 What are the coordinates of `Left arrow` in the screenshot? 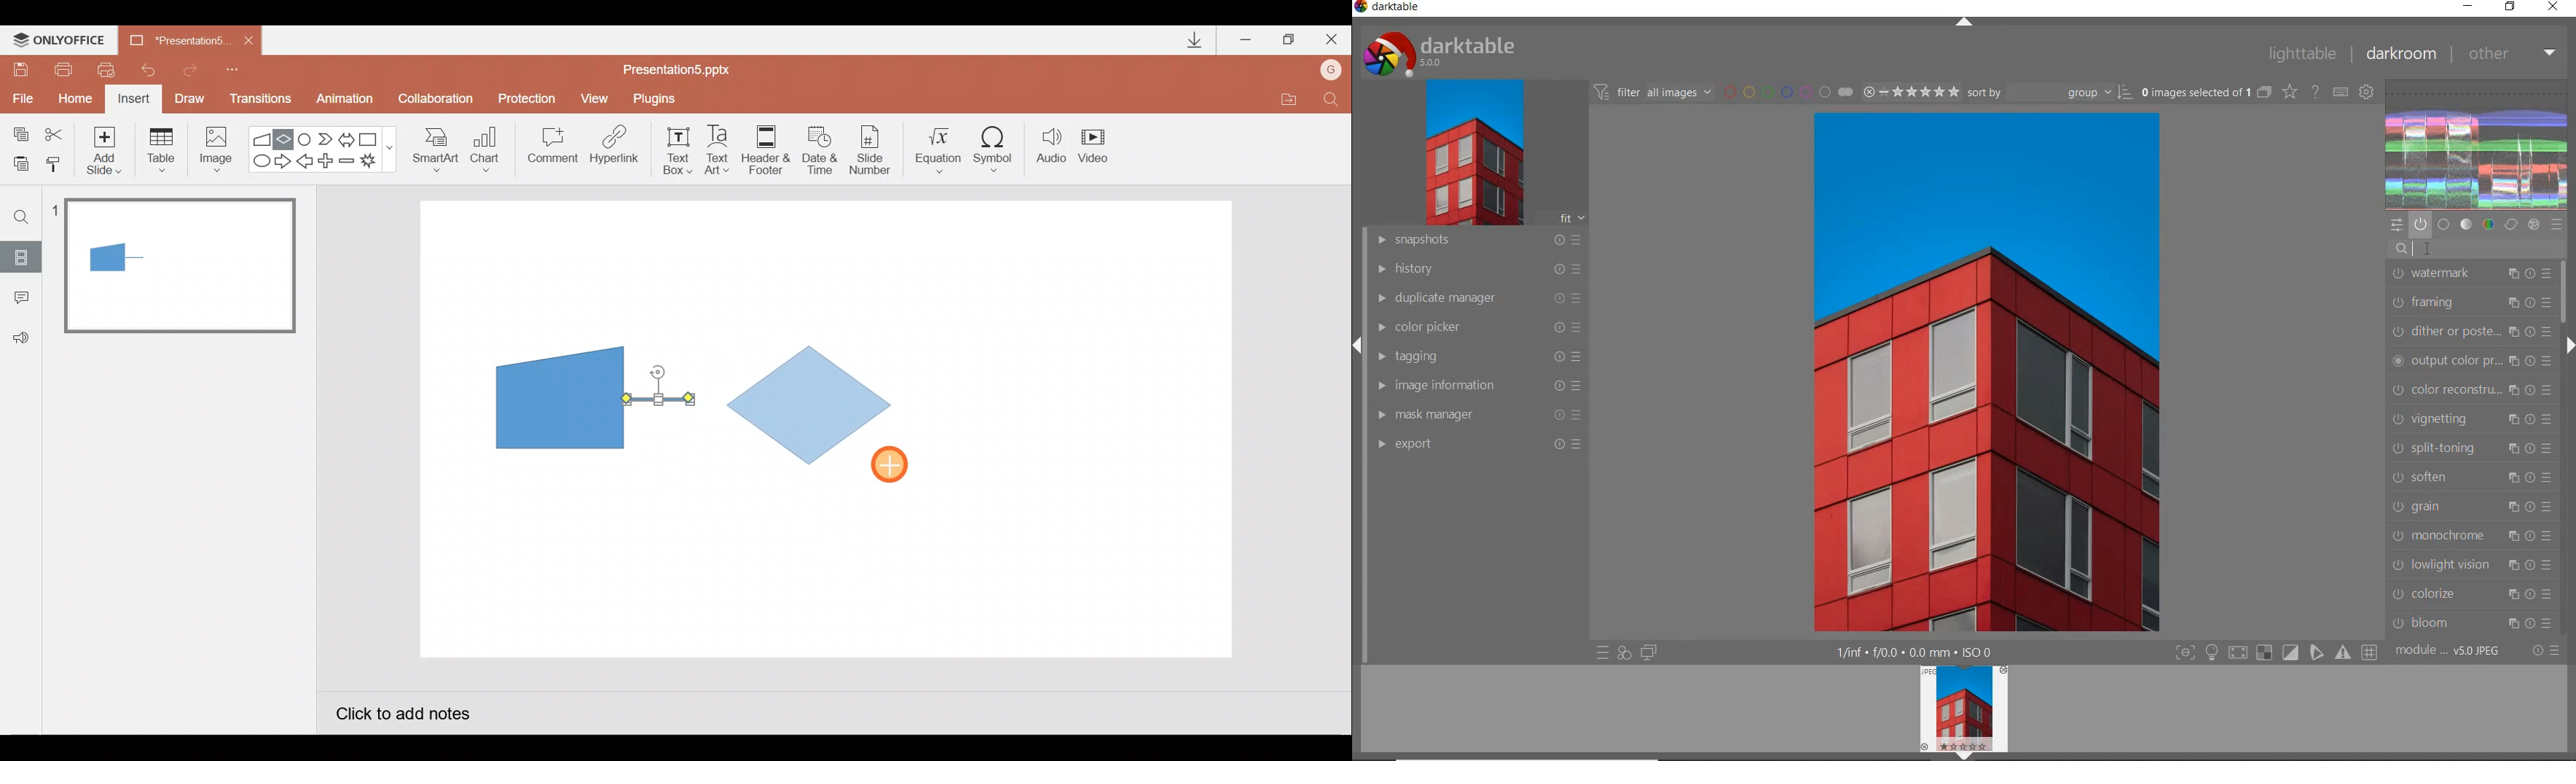 It's located at (306, 163).